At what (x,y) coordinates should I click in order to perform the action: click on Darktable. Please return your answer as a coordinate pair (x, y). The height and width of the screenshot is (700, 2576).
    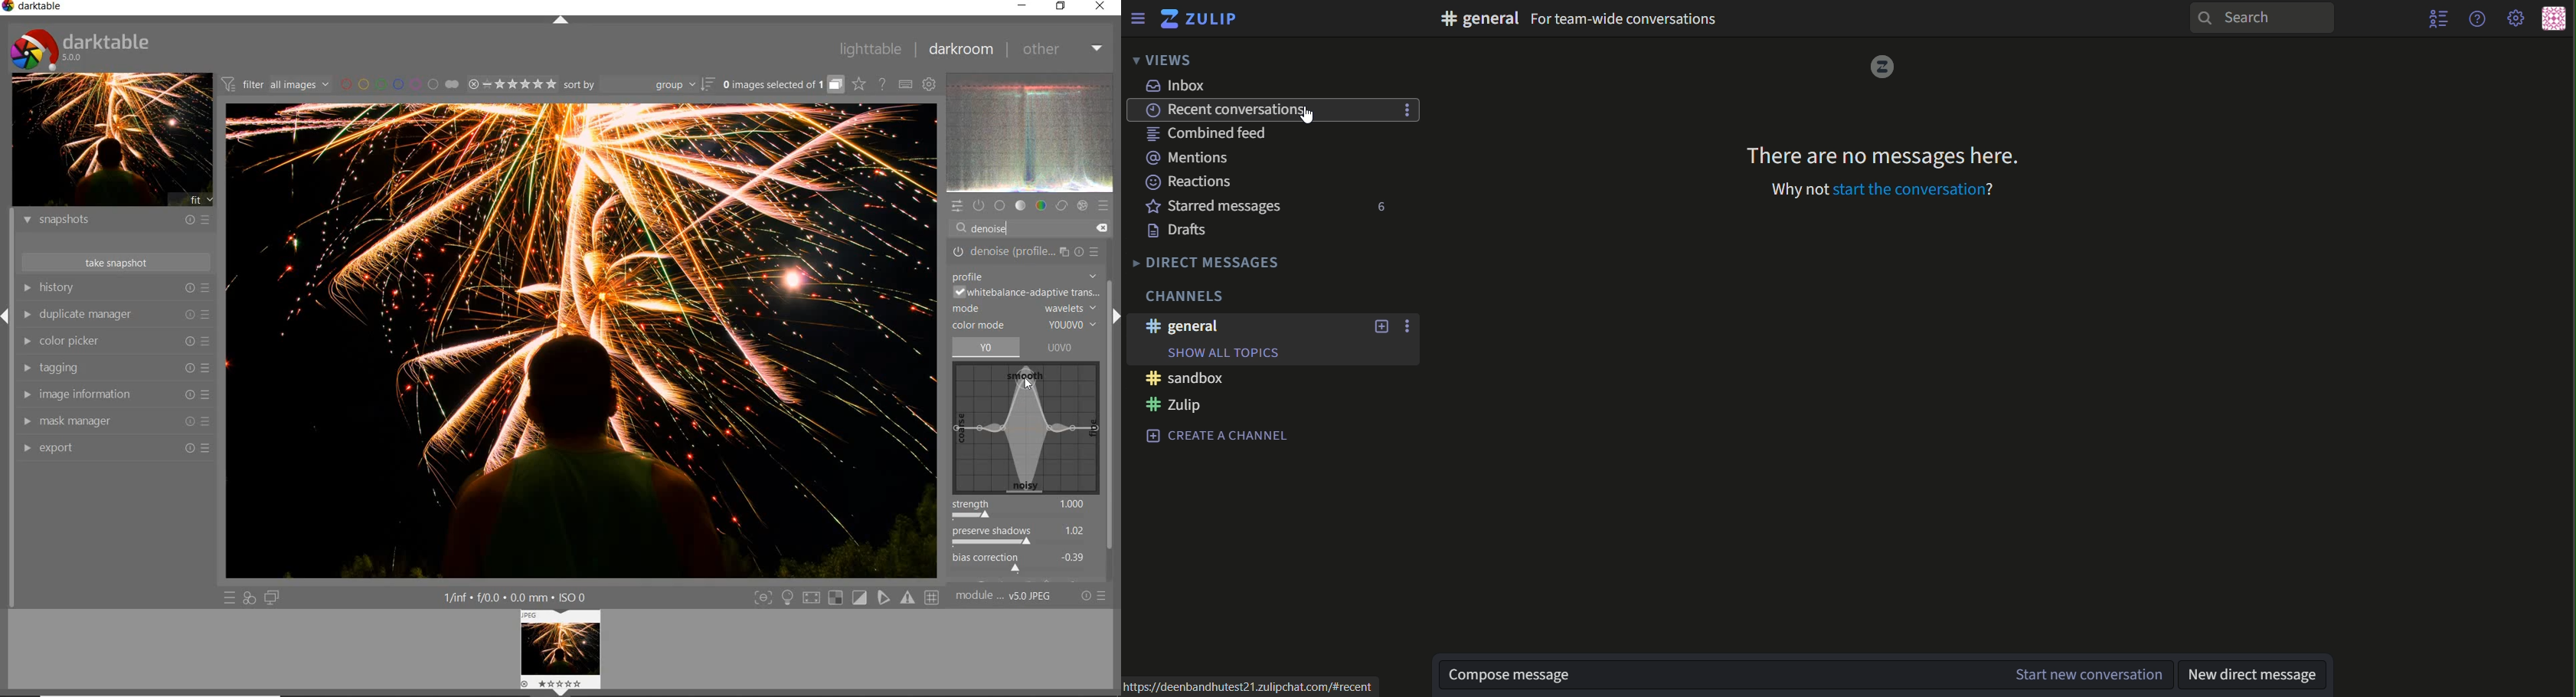
    Looking at the image, I should click on (33, 7).